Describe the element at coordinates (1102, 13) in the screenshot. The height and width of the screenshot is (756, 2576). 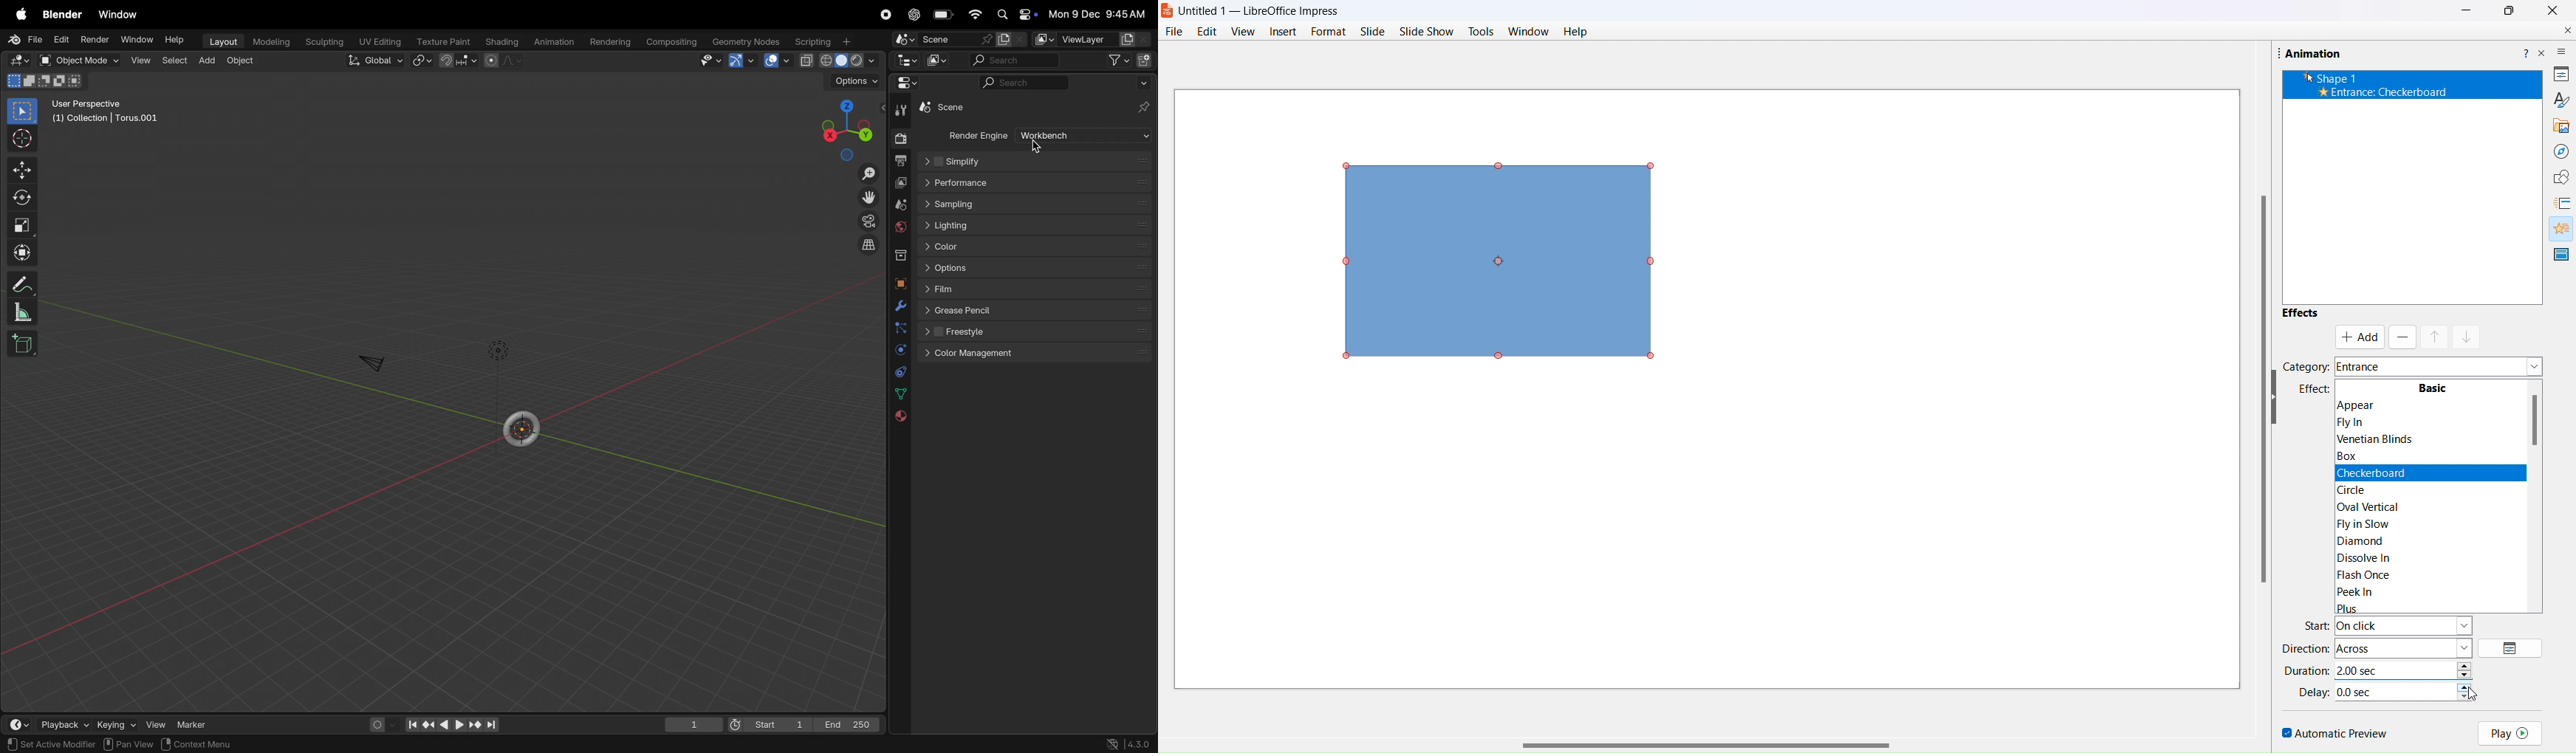
I see `date and time` at that location.